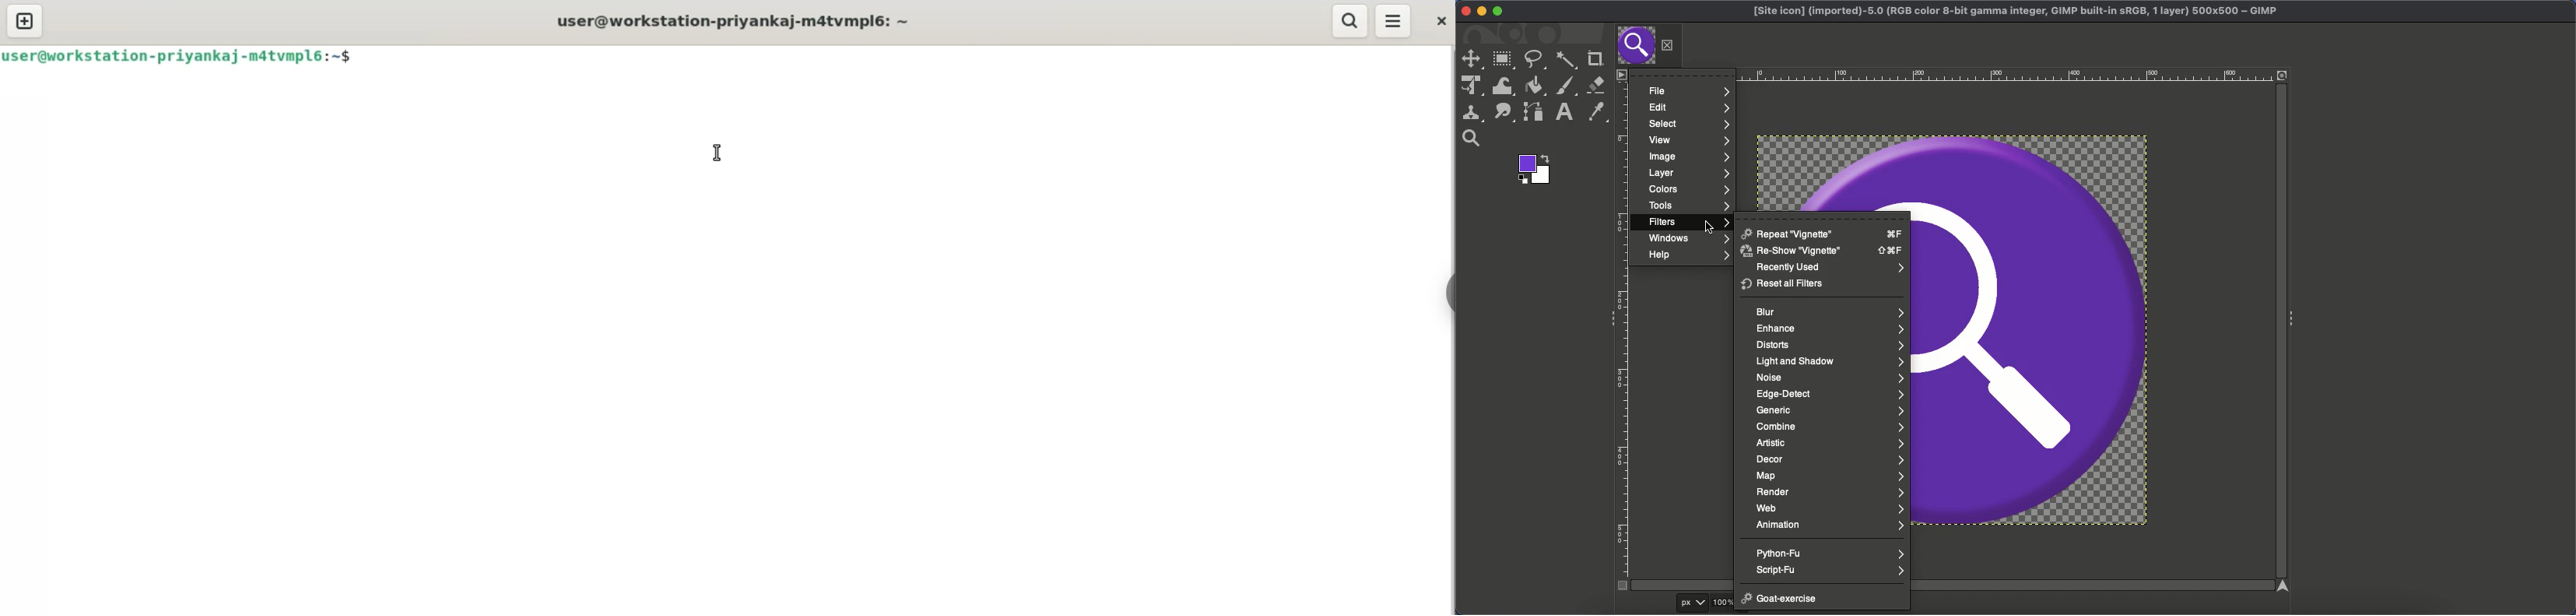 Image resolution: width=2576 pixels, height=616 pixels. What do you see at coordinates (2041, 329) in the screenshot?
I see `Image` at bounding box center [2041, 329].